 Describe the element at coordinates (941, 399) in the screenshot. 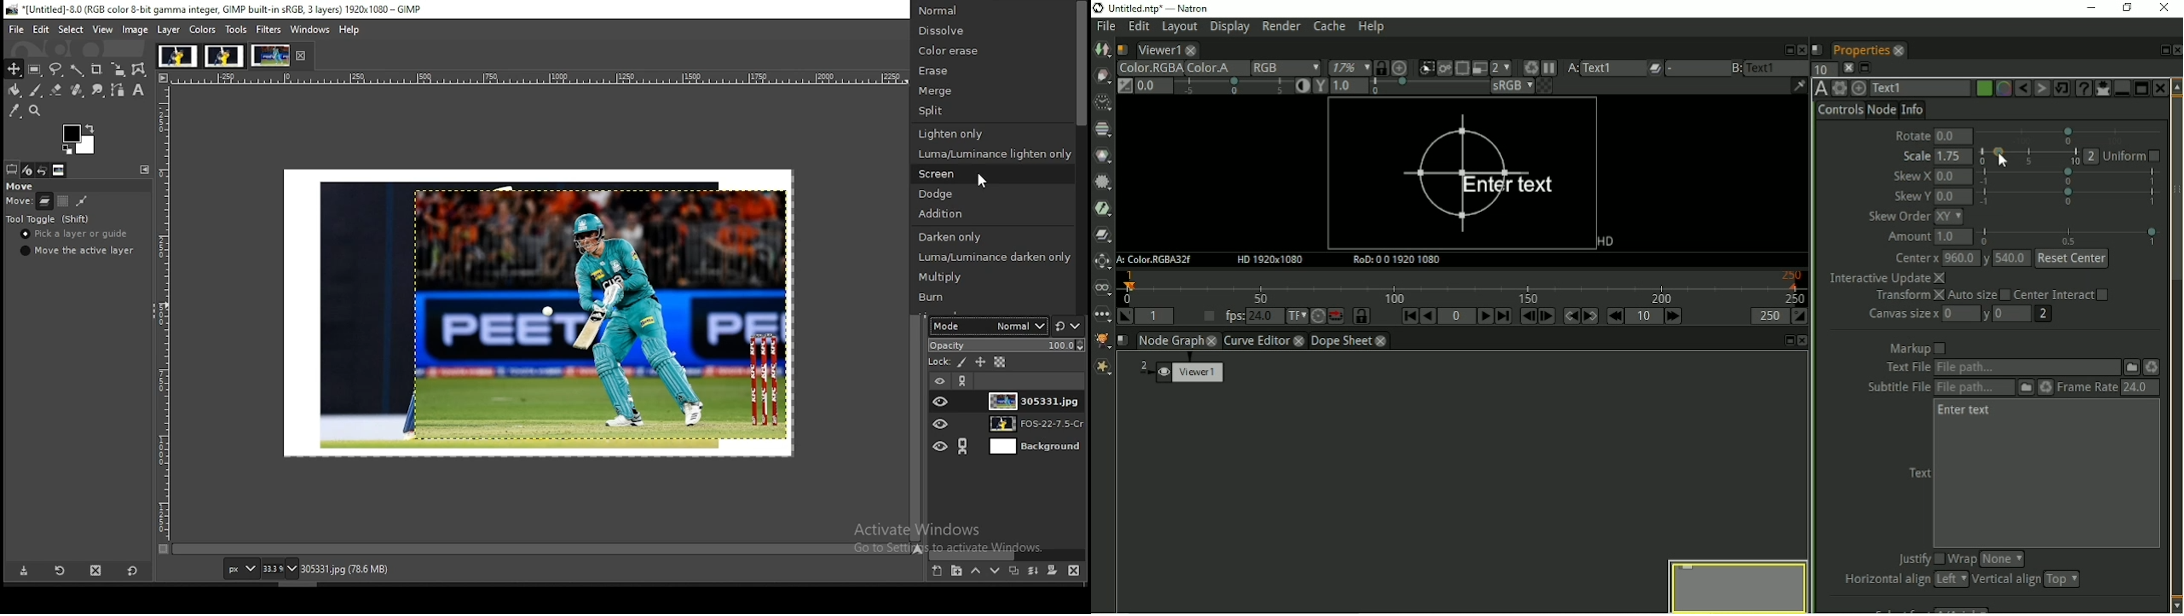

I see `layer visibility on/off` at that location.